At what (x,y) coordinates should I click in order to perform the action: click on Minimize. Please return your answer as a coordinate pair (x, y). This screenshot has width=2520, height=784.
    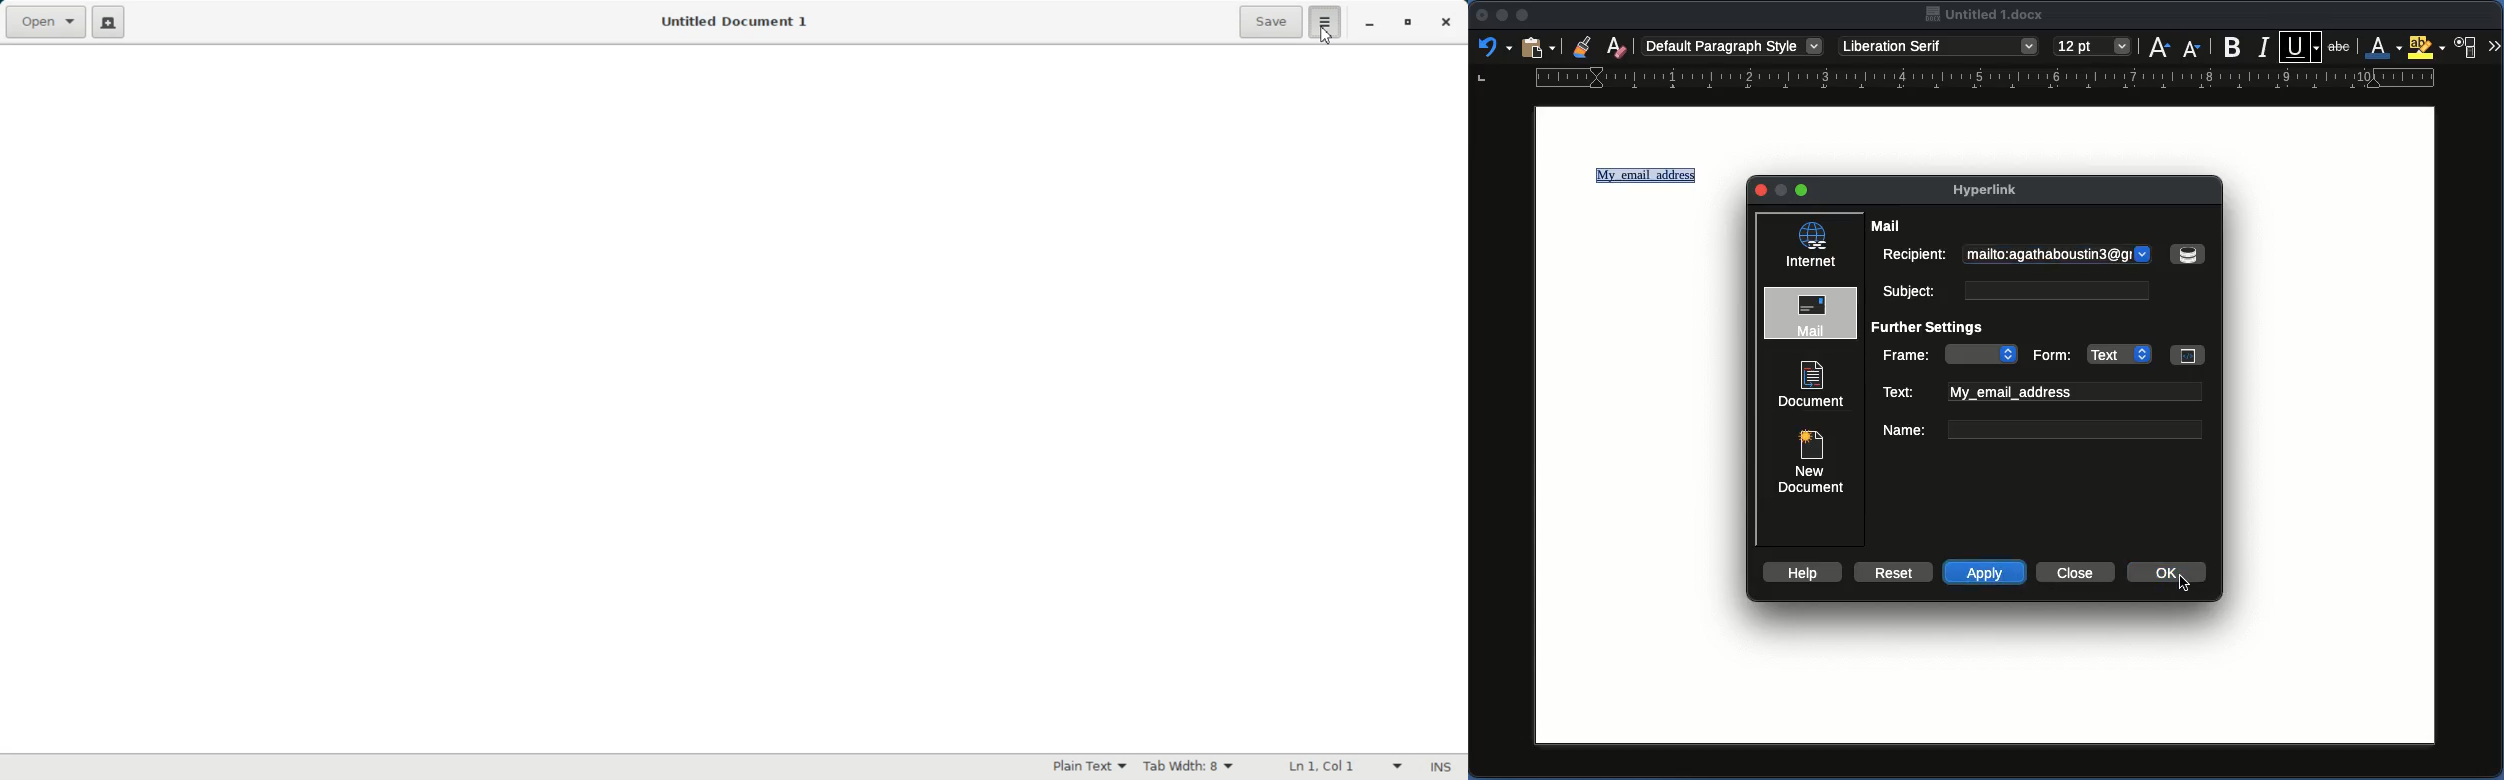
    Looking at the image, I should click on (1370, 24).